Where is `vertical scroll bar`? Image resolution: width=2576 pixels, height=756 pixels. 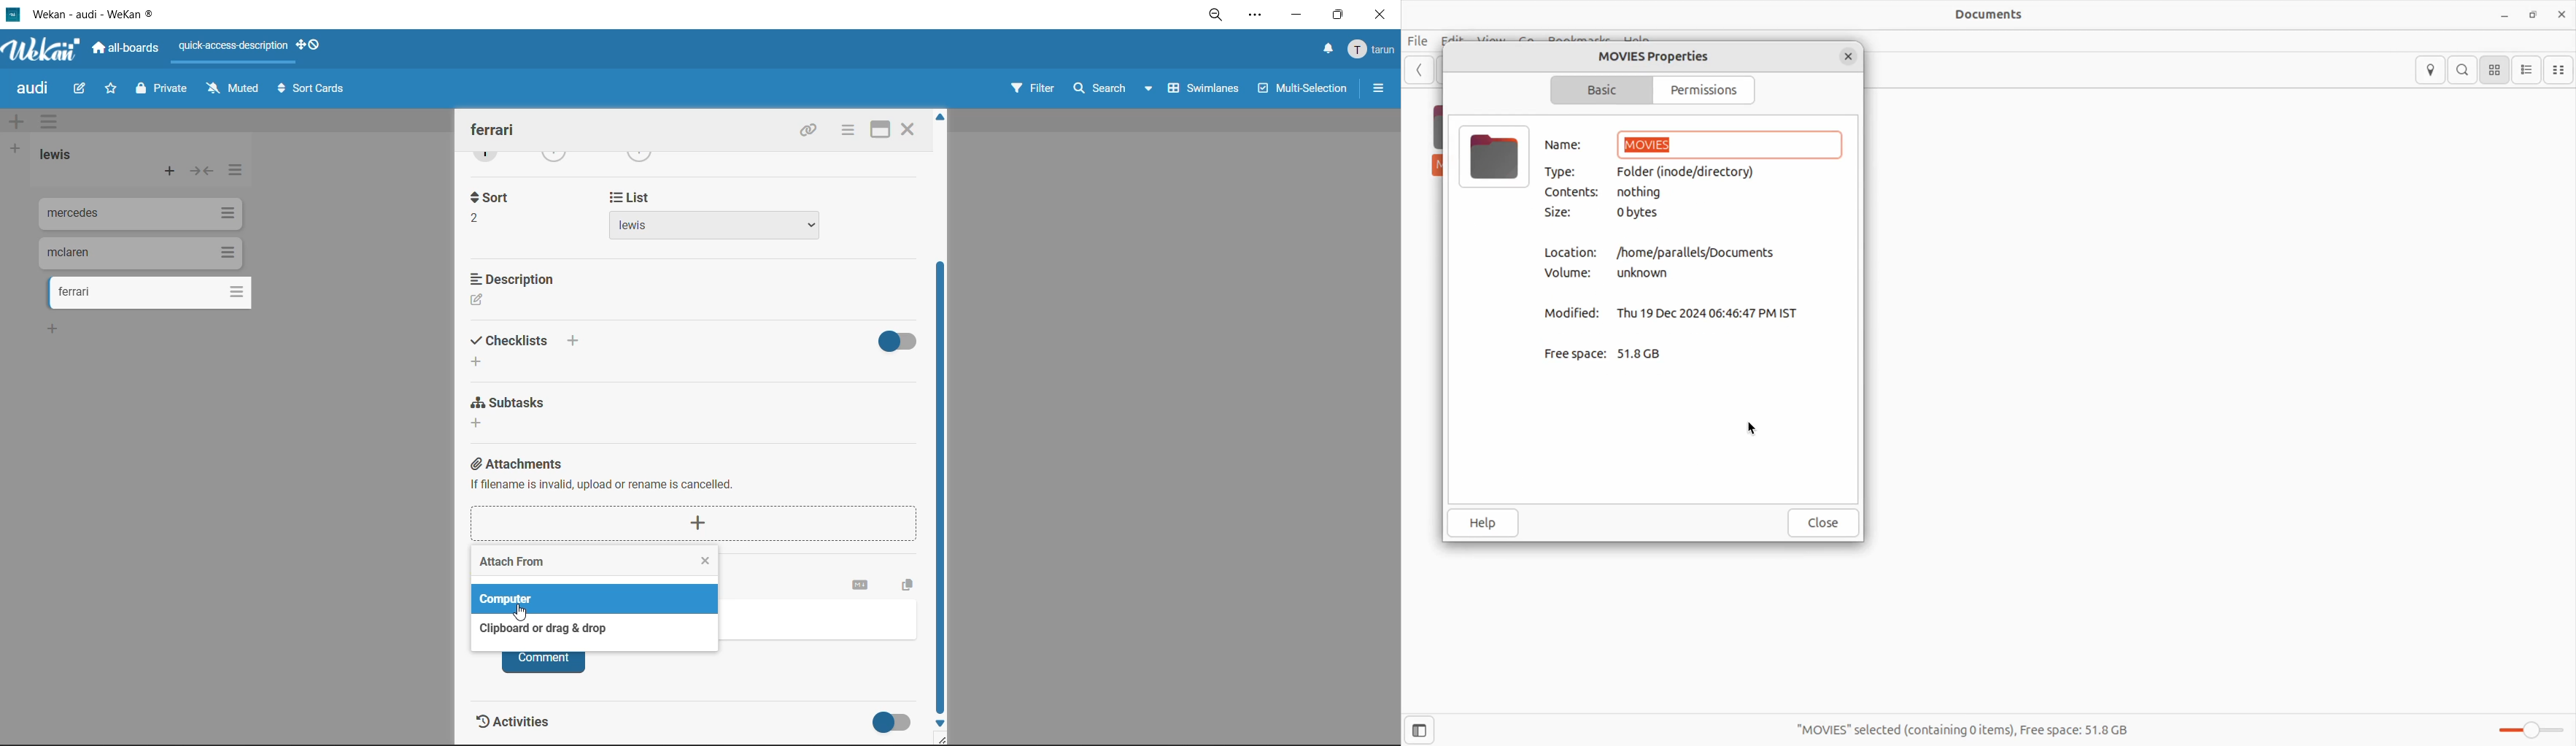 vertical scroll bar is located at coordinates (943, 491).